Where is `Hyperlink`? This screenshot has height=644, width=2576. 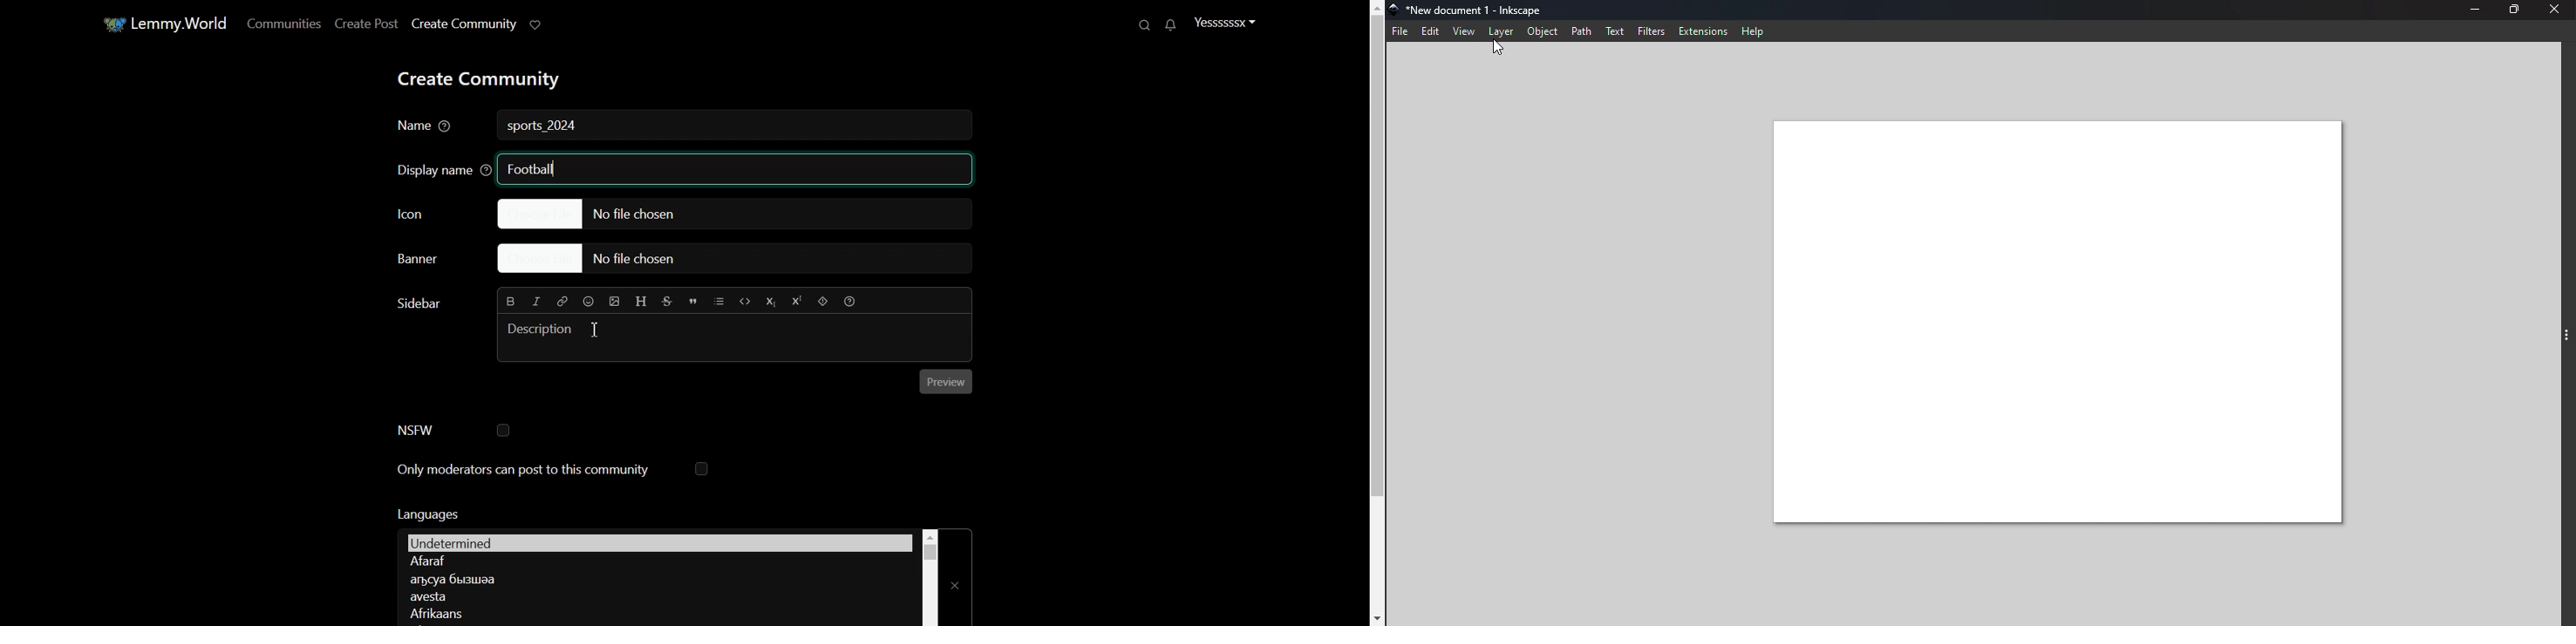 Hyperlink is located at coordinates (561, 301).